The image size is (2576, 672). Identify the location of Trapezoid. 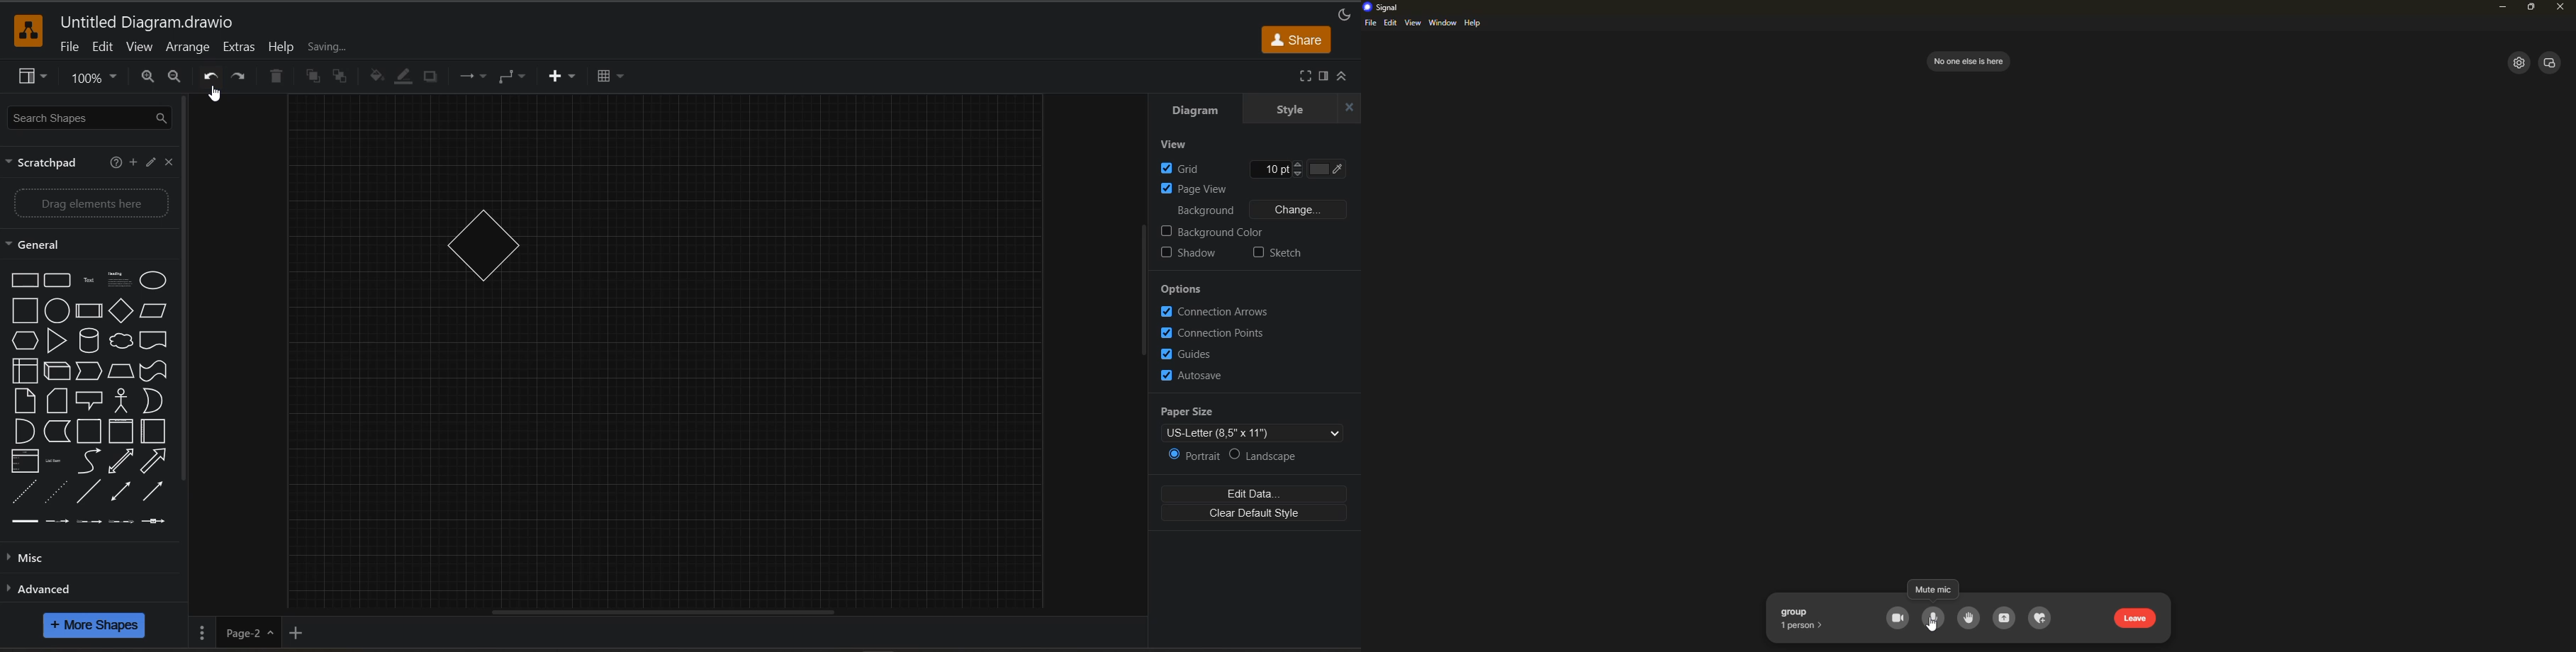
(121, 371).